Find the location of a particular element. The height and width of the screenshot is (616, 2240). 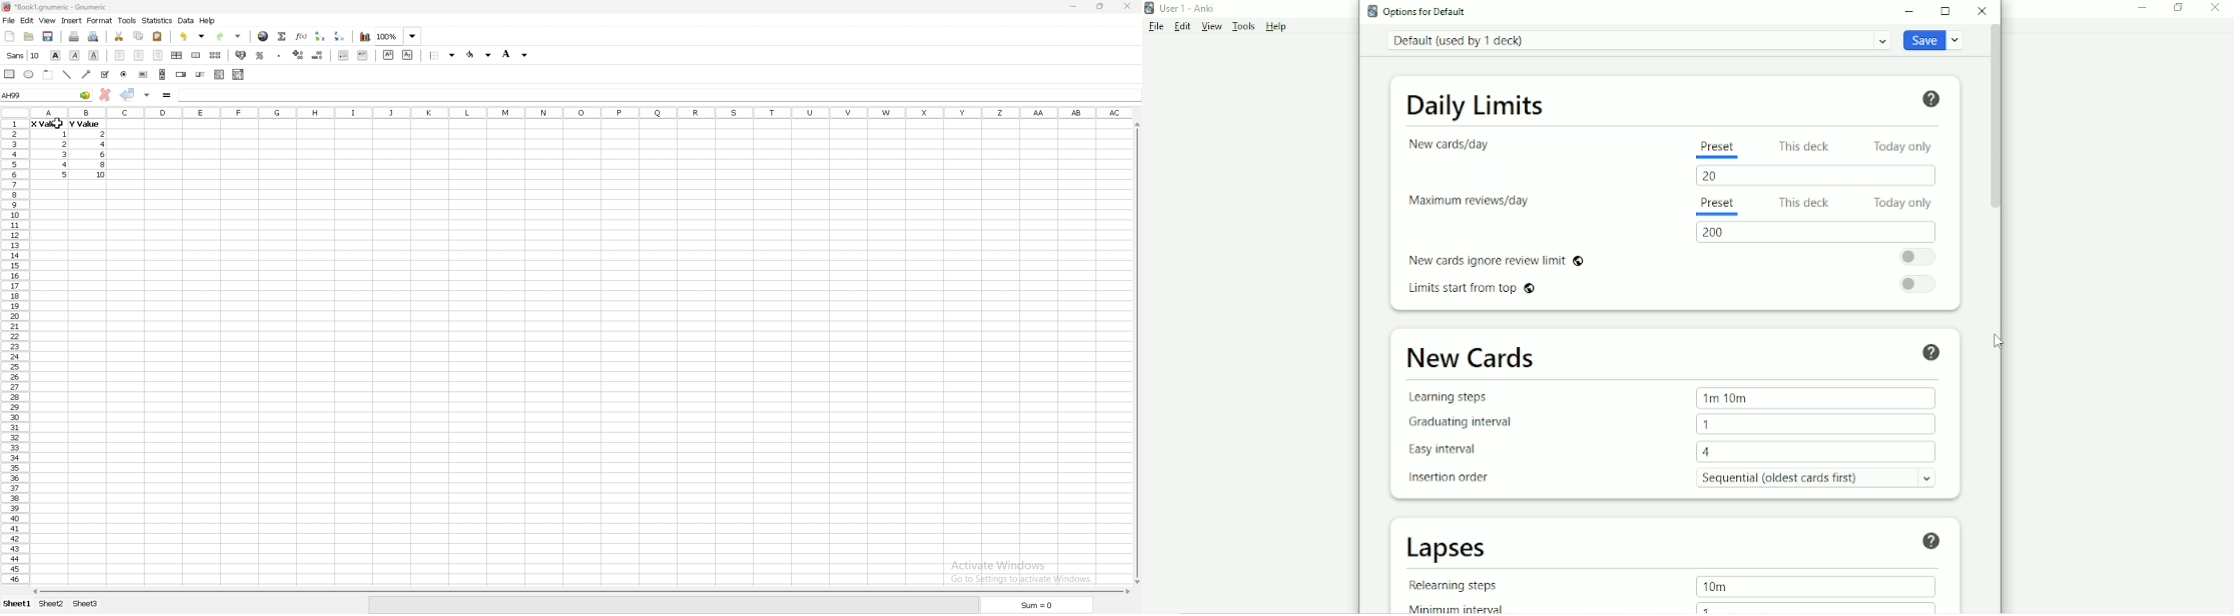

Edit is located at coordinates (1182, 26).